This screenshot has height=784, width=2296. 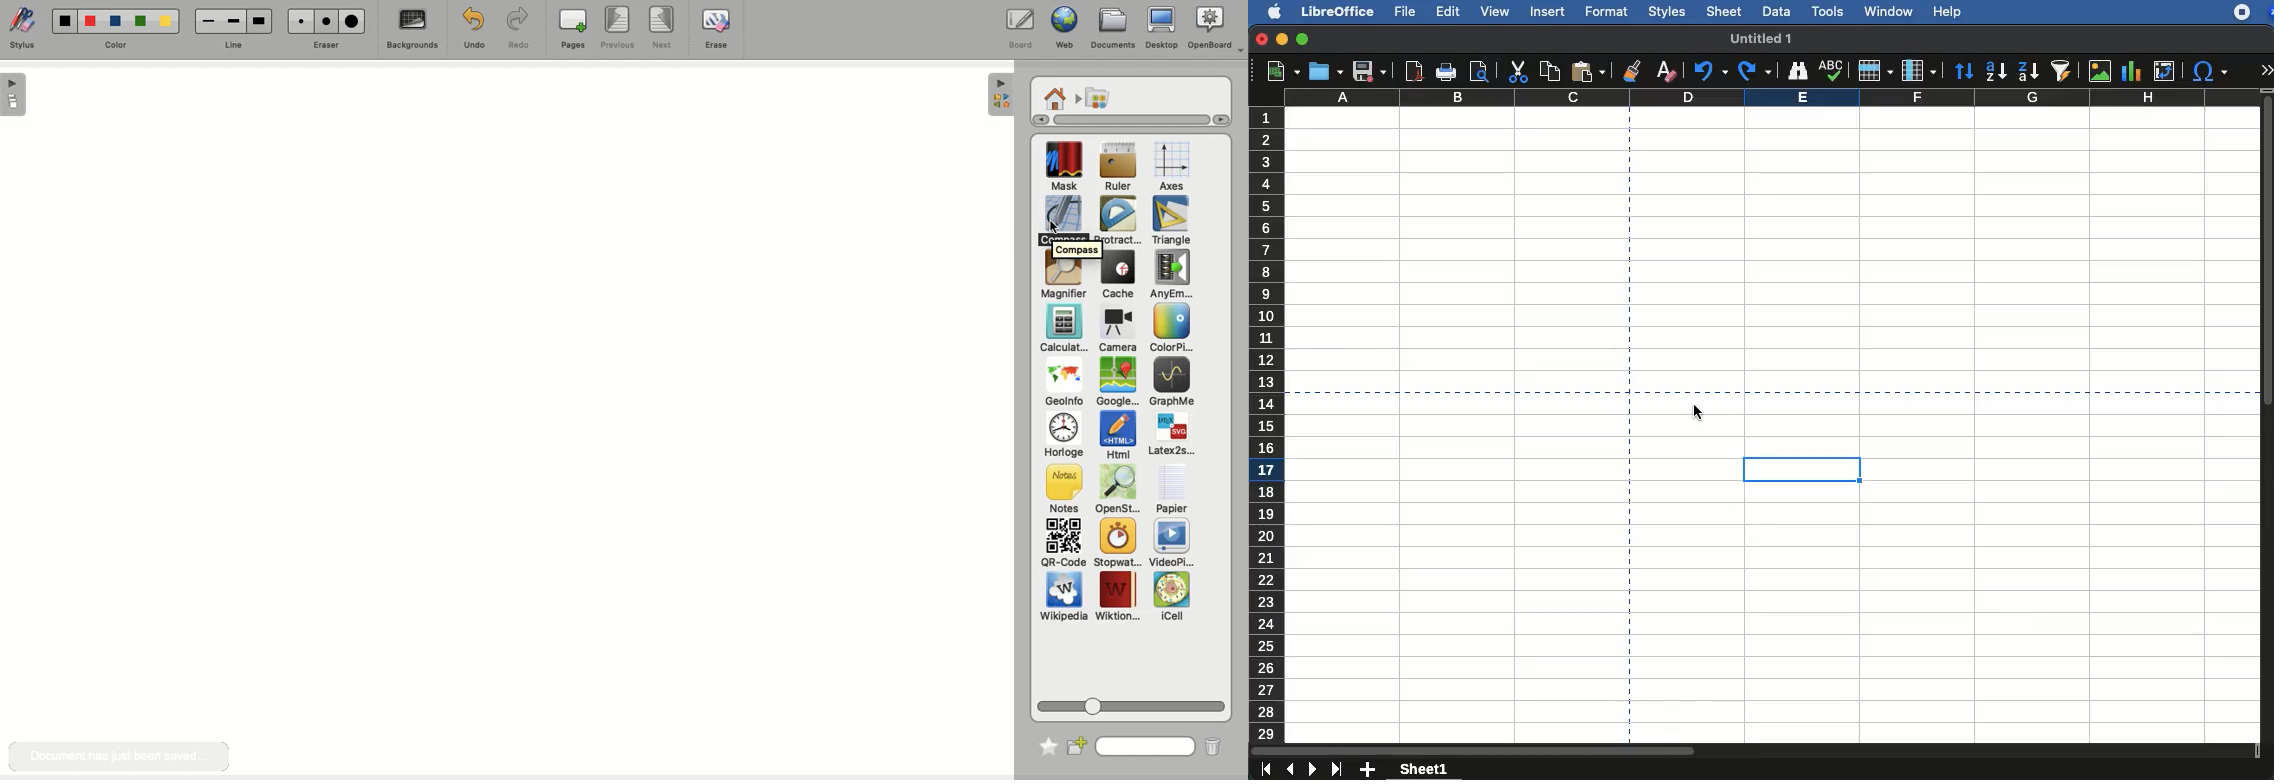 I want to click on Calculator, so click(x=1063, y=329).